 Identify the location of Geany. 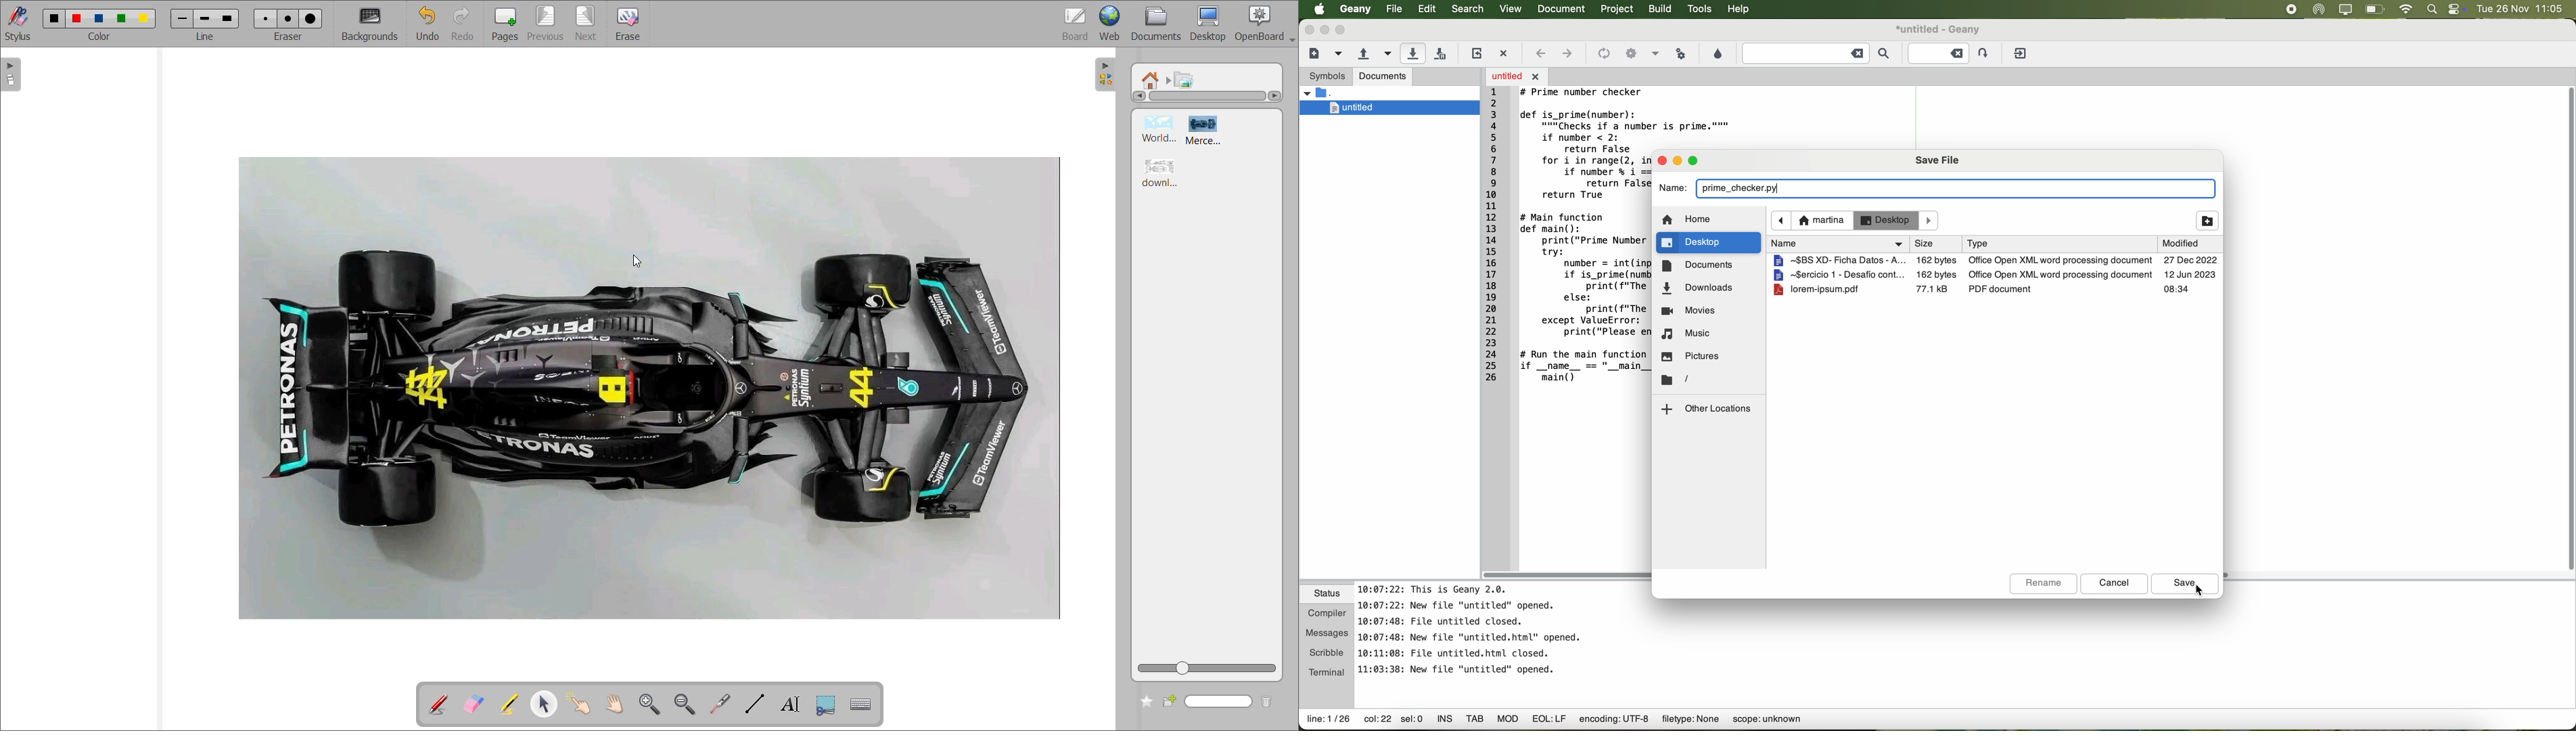
(1355, 10).